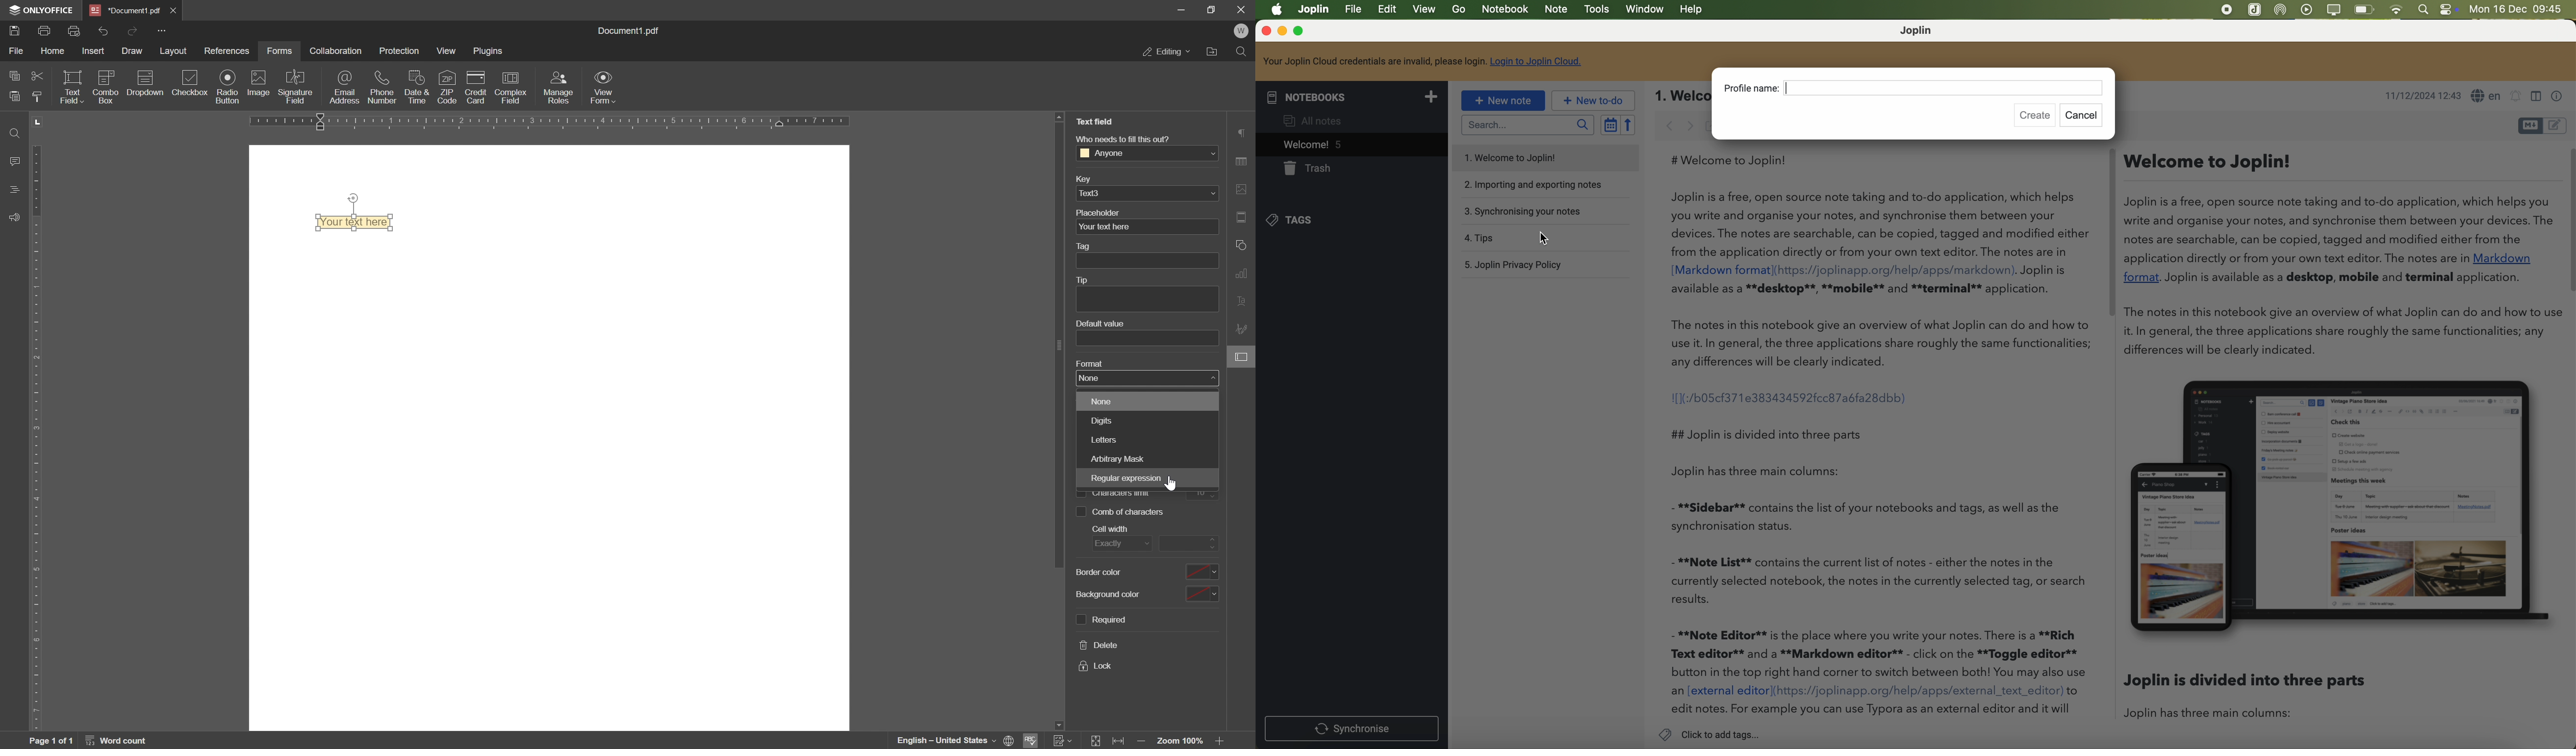 This screenshot has height=756, width=2576. I want to click on welcome, so click(1350, 144).